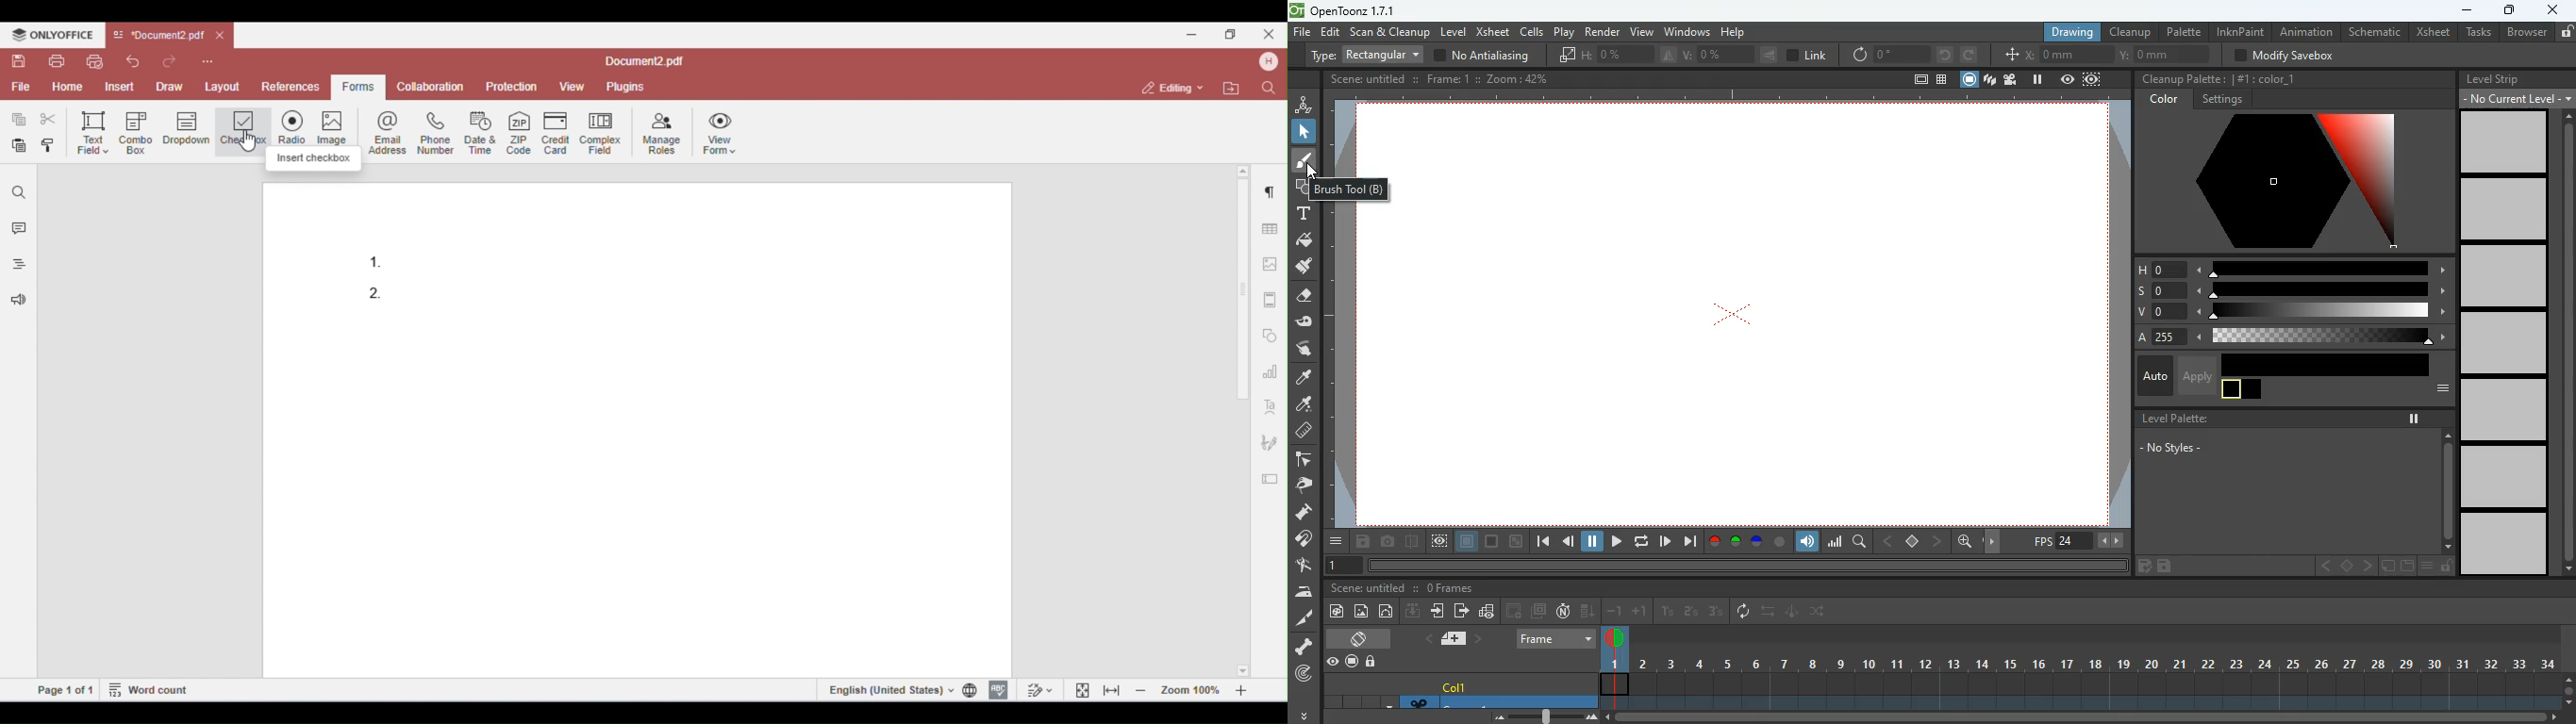 This screenshot has height=728, width=2576. I want to click on 3, so click(1715, 612).